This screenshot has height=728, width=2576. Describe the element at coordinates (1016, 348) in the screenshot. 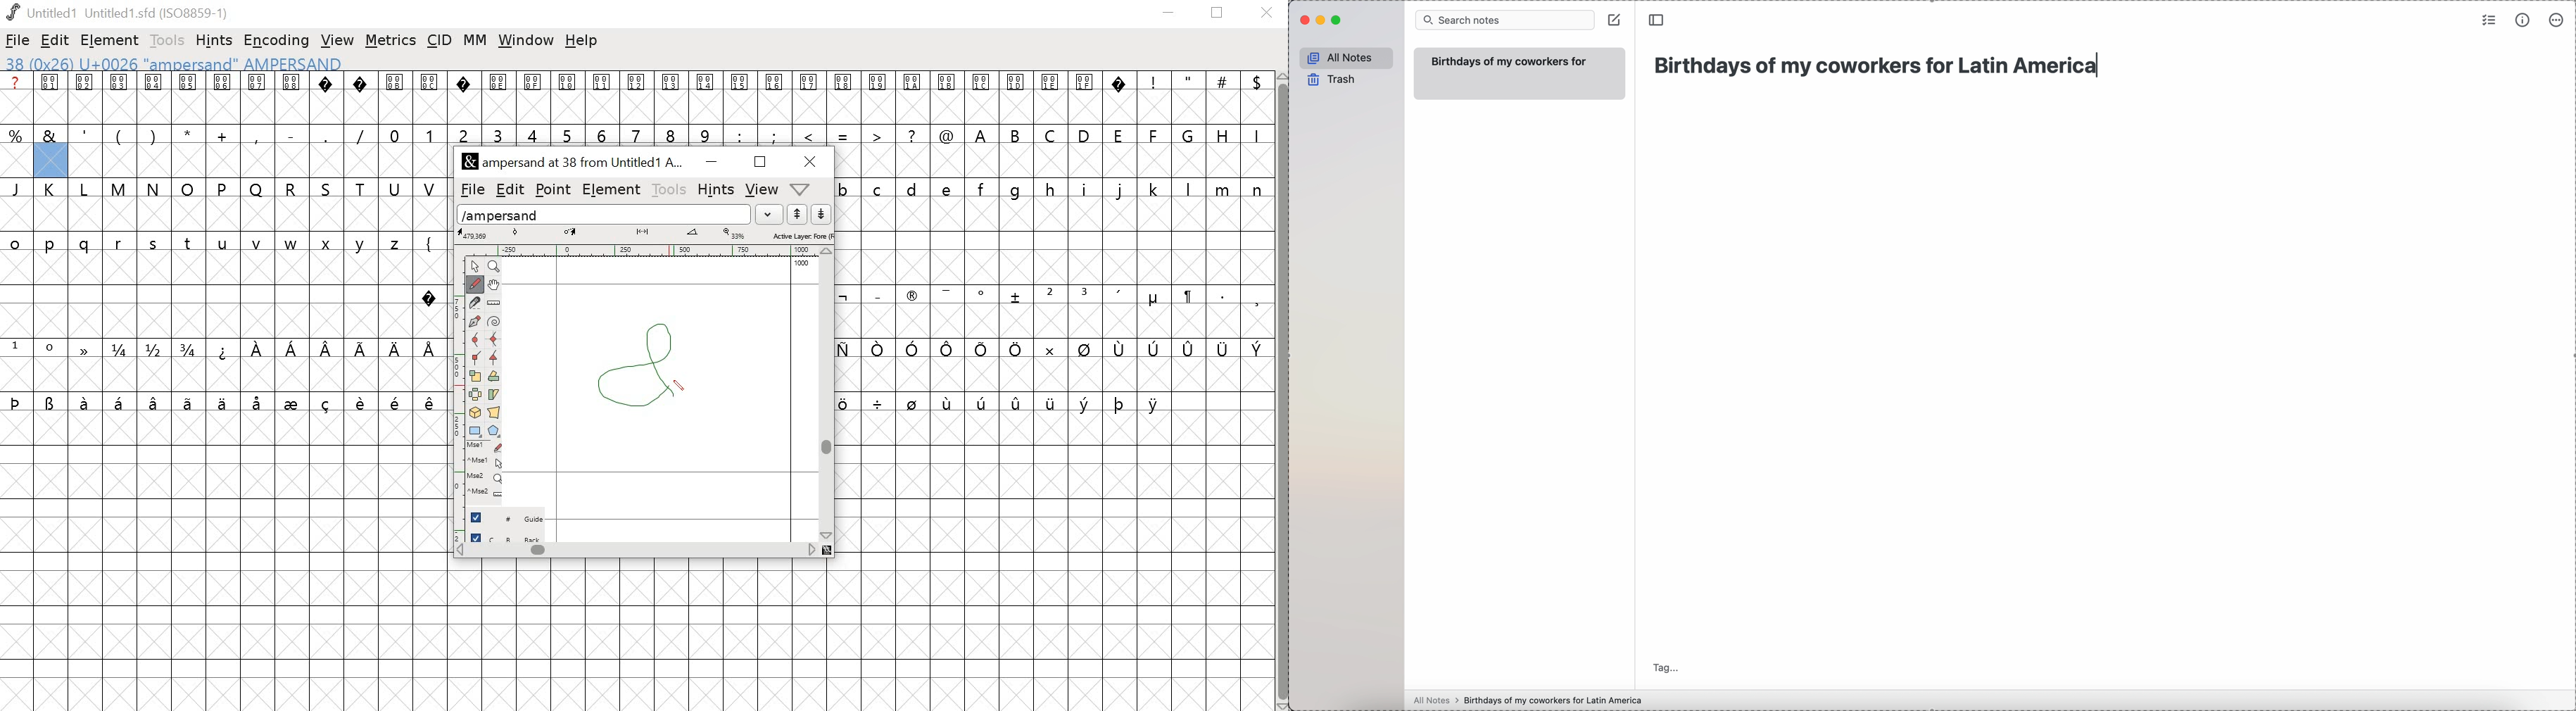

I see `symbol` at that location.